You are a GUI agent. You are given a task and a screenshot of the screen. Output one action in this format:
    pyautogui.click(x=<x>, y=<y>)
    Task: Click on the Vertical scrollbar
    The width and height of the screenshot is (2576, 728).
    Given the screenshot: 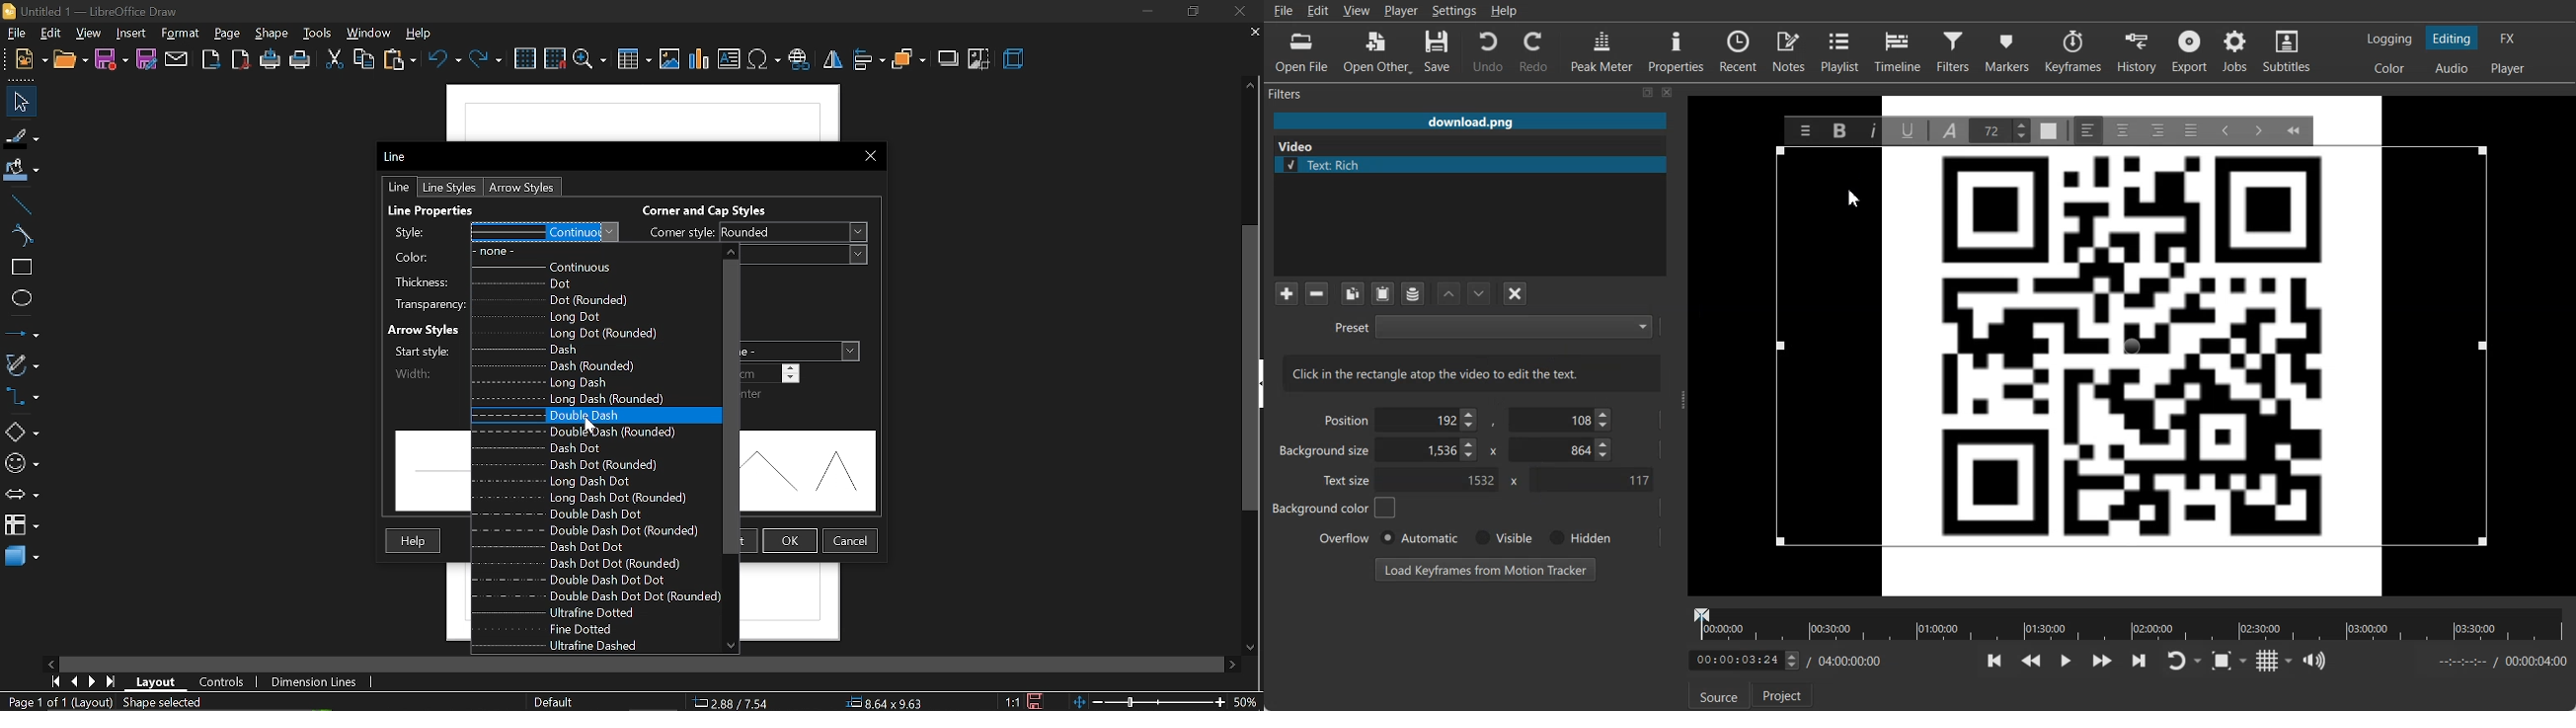 What is the action you would take?
    pyautogui.click(x=732, y=407)
    